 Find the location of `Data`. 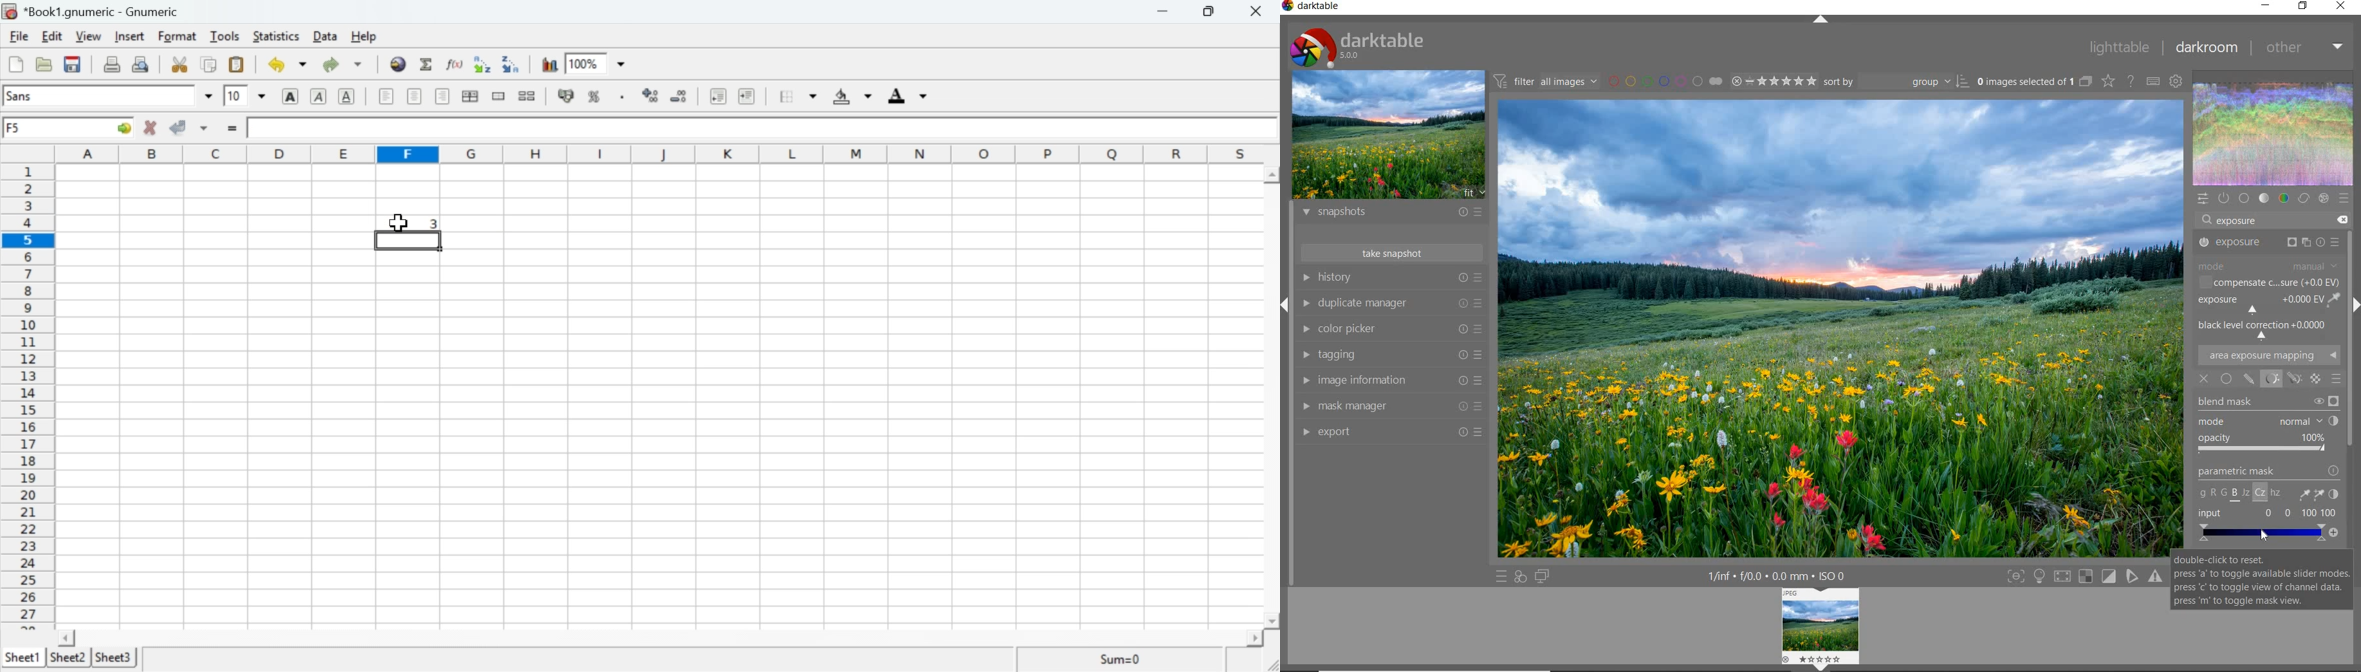

Data is located at coordinates (322, 36).